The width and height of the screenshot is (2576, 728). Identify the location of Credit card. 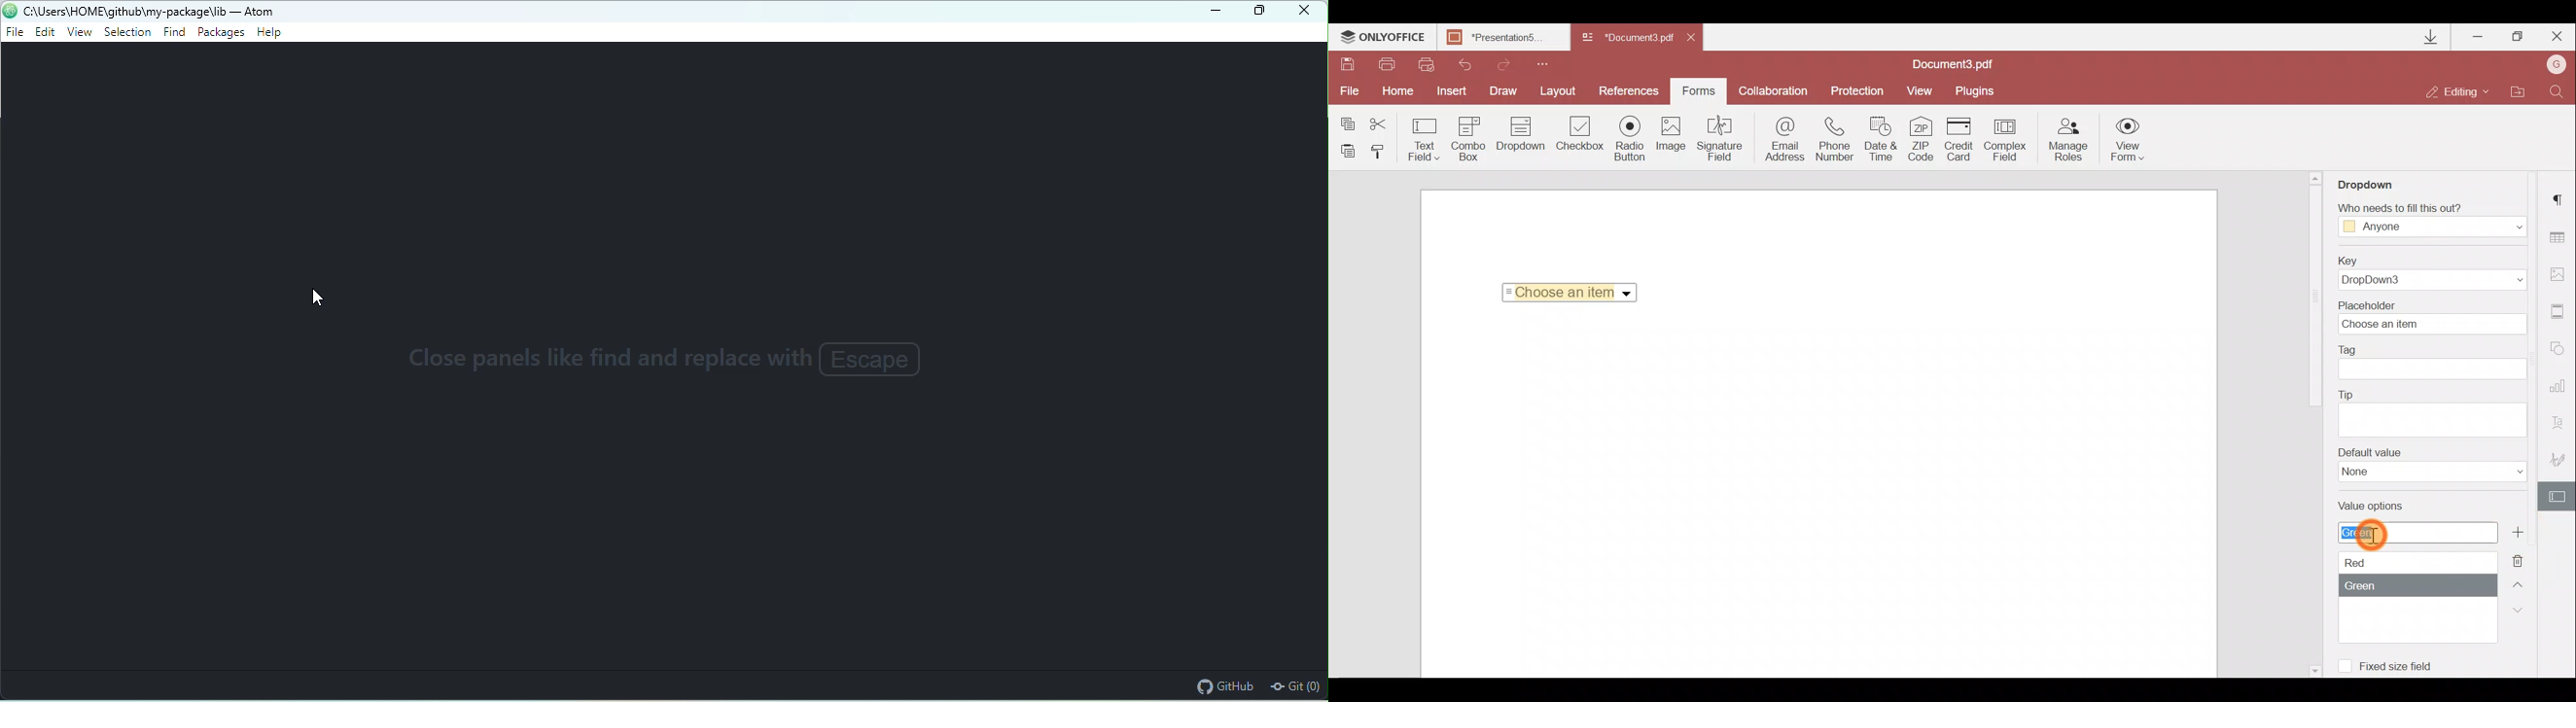
(1961, 138).